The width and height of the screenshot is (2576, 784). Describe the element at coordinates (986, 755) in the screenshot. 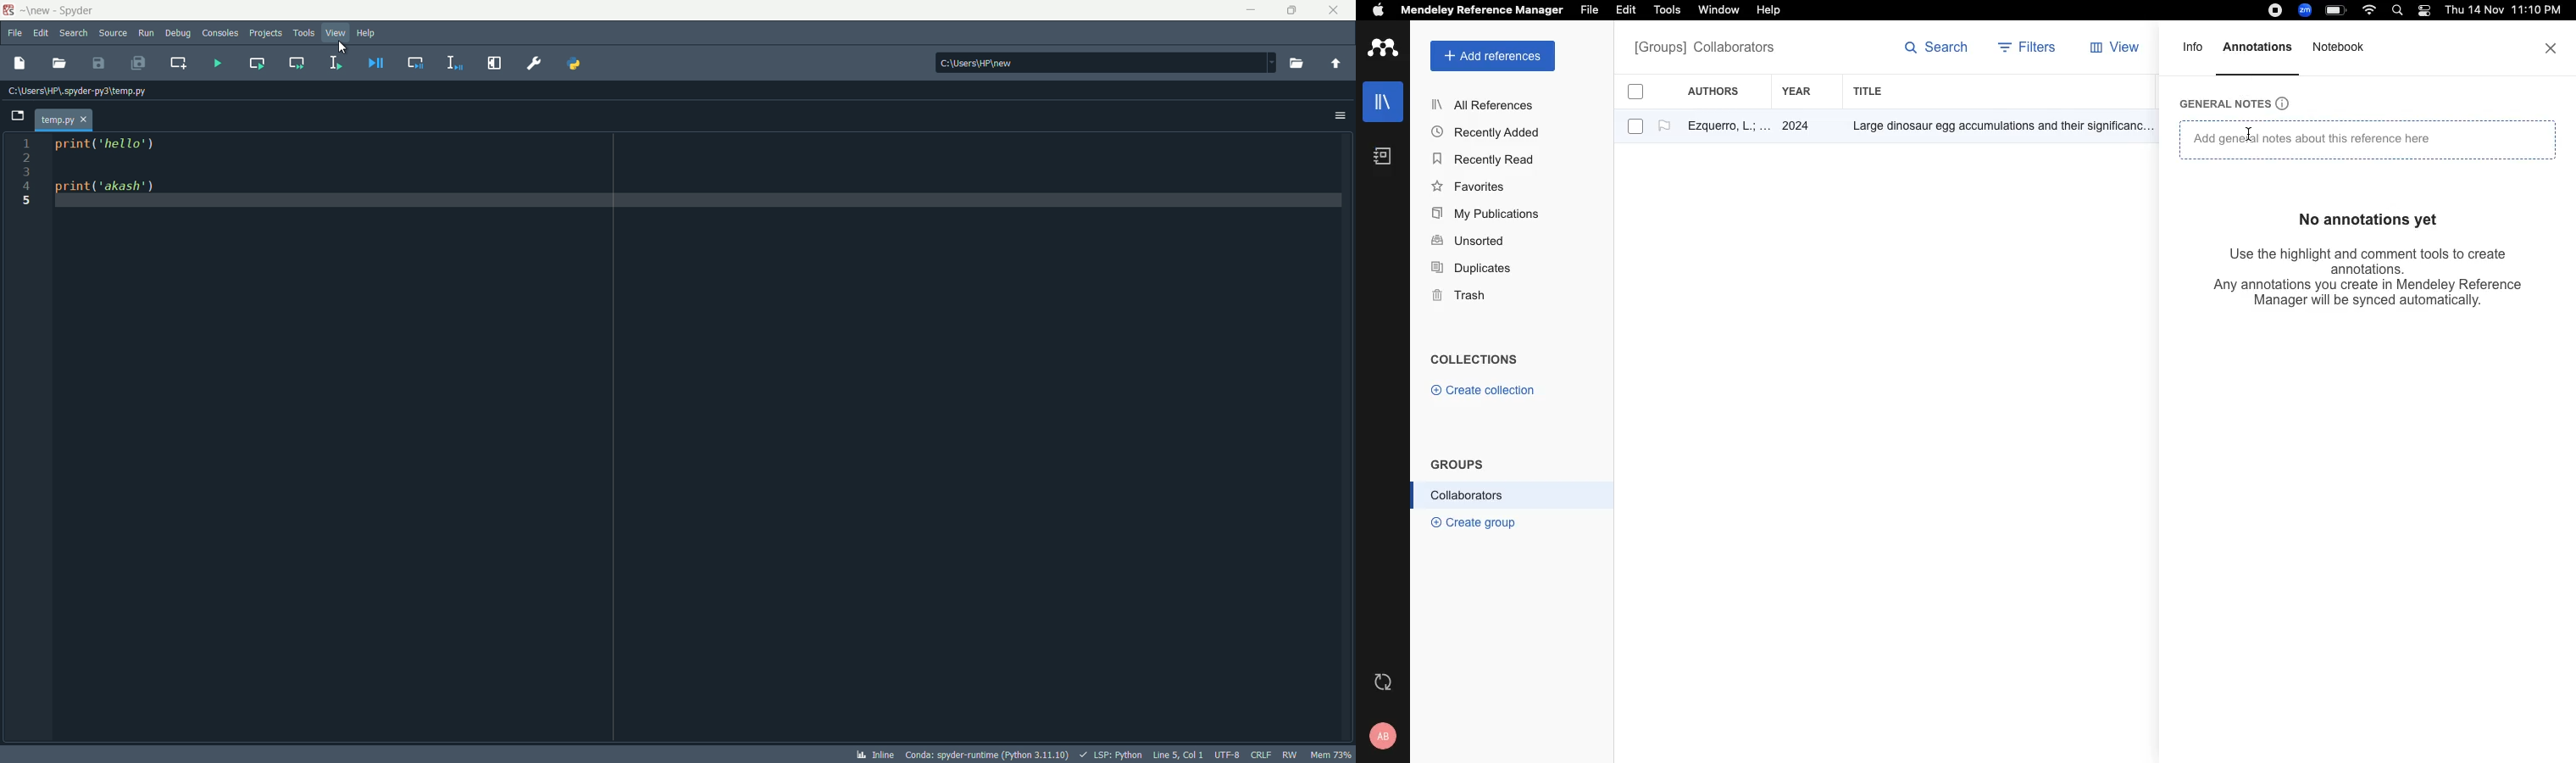

I see `python interpreter` at that location.